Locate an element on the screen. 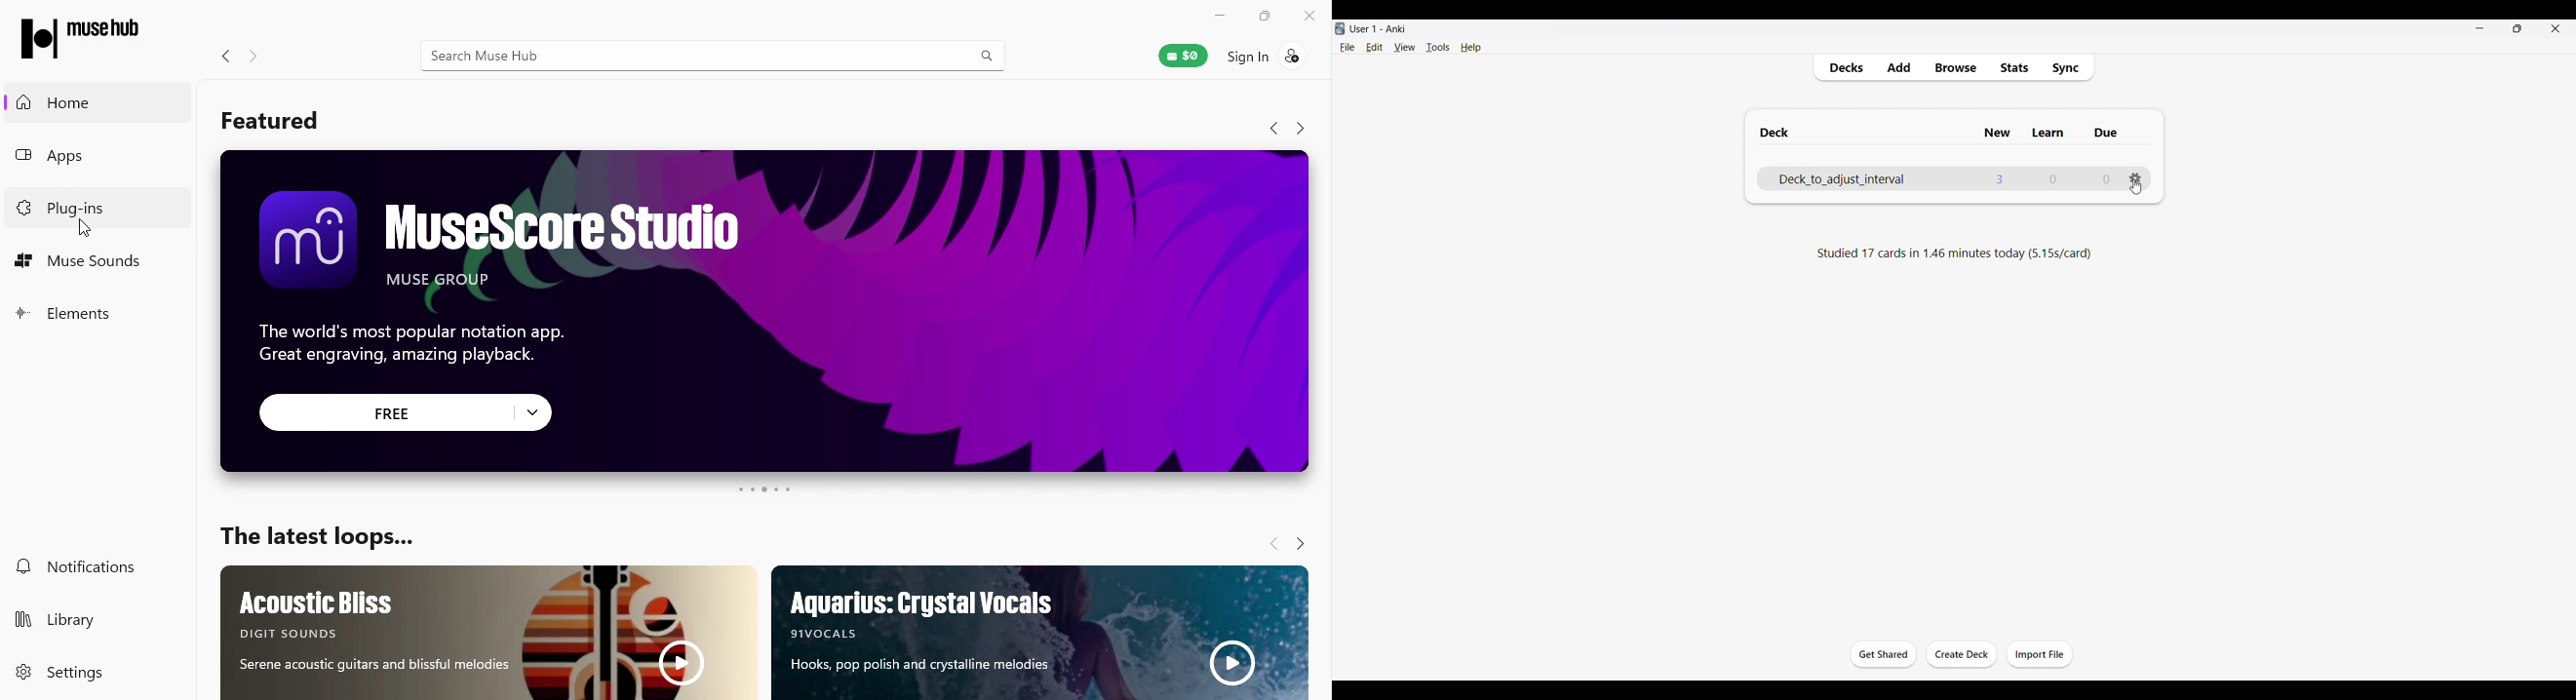  Close interface is located at coordinates (2556, 29).